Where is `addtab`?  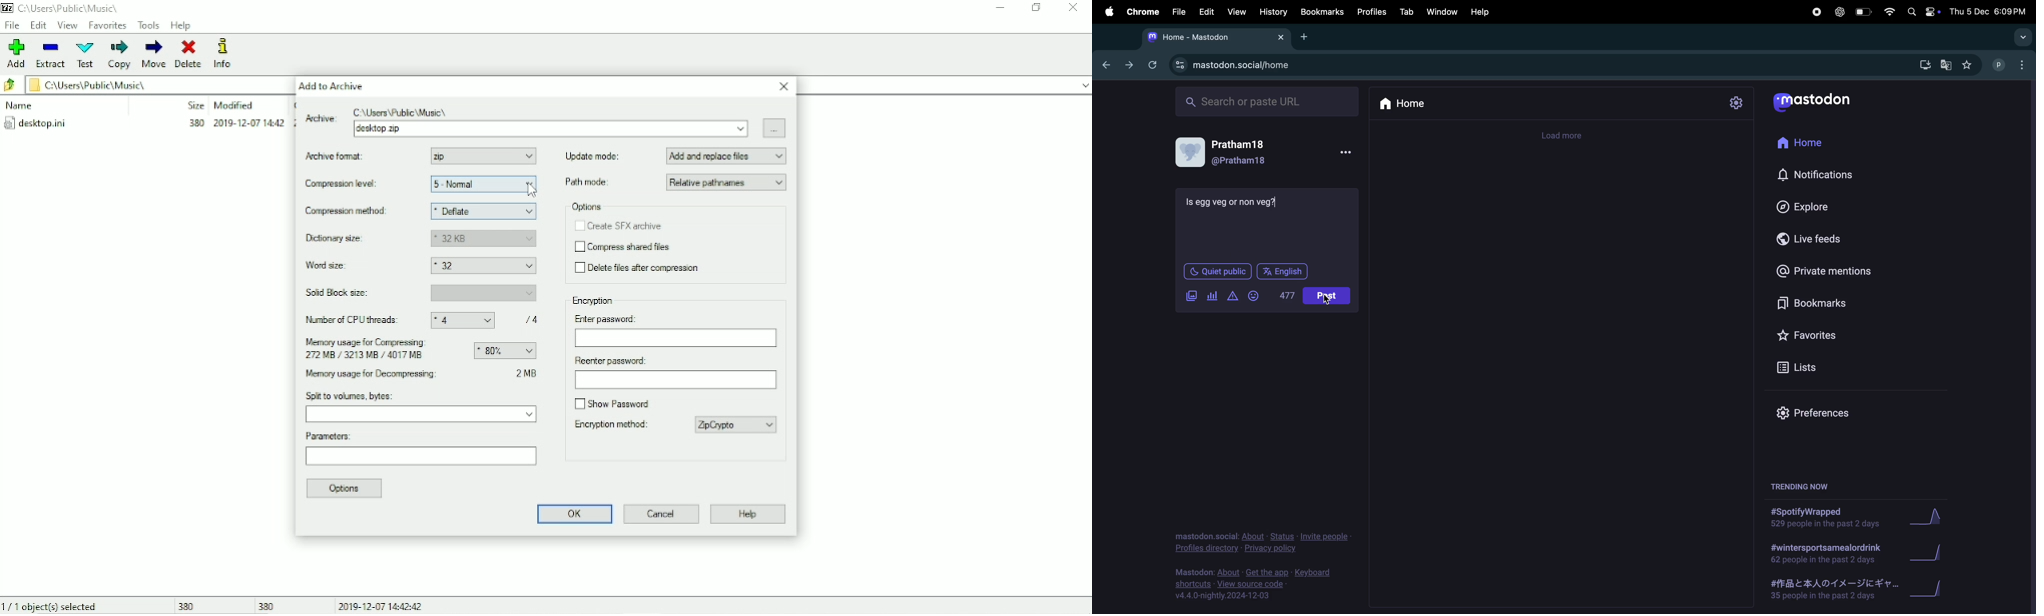
addtab is located at coordinates (1307, 36).